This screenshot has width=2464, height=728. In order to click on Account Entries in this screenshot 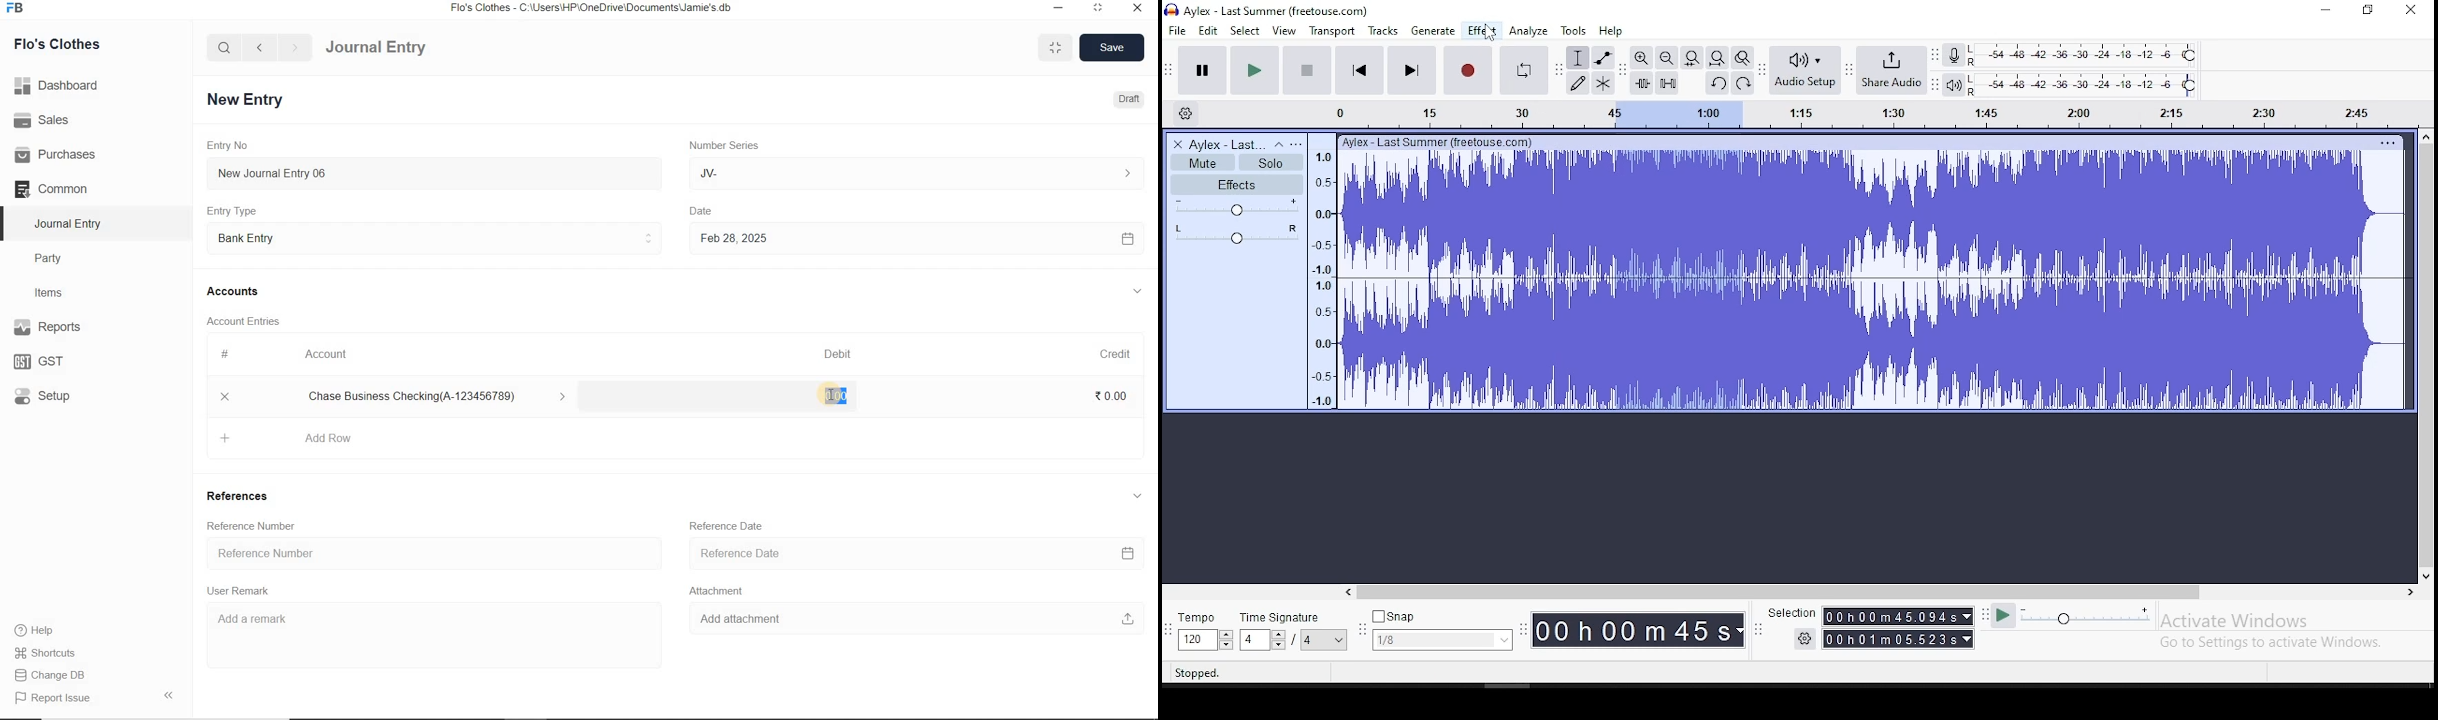, I will do `click(249, 321)`.